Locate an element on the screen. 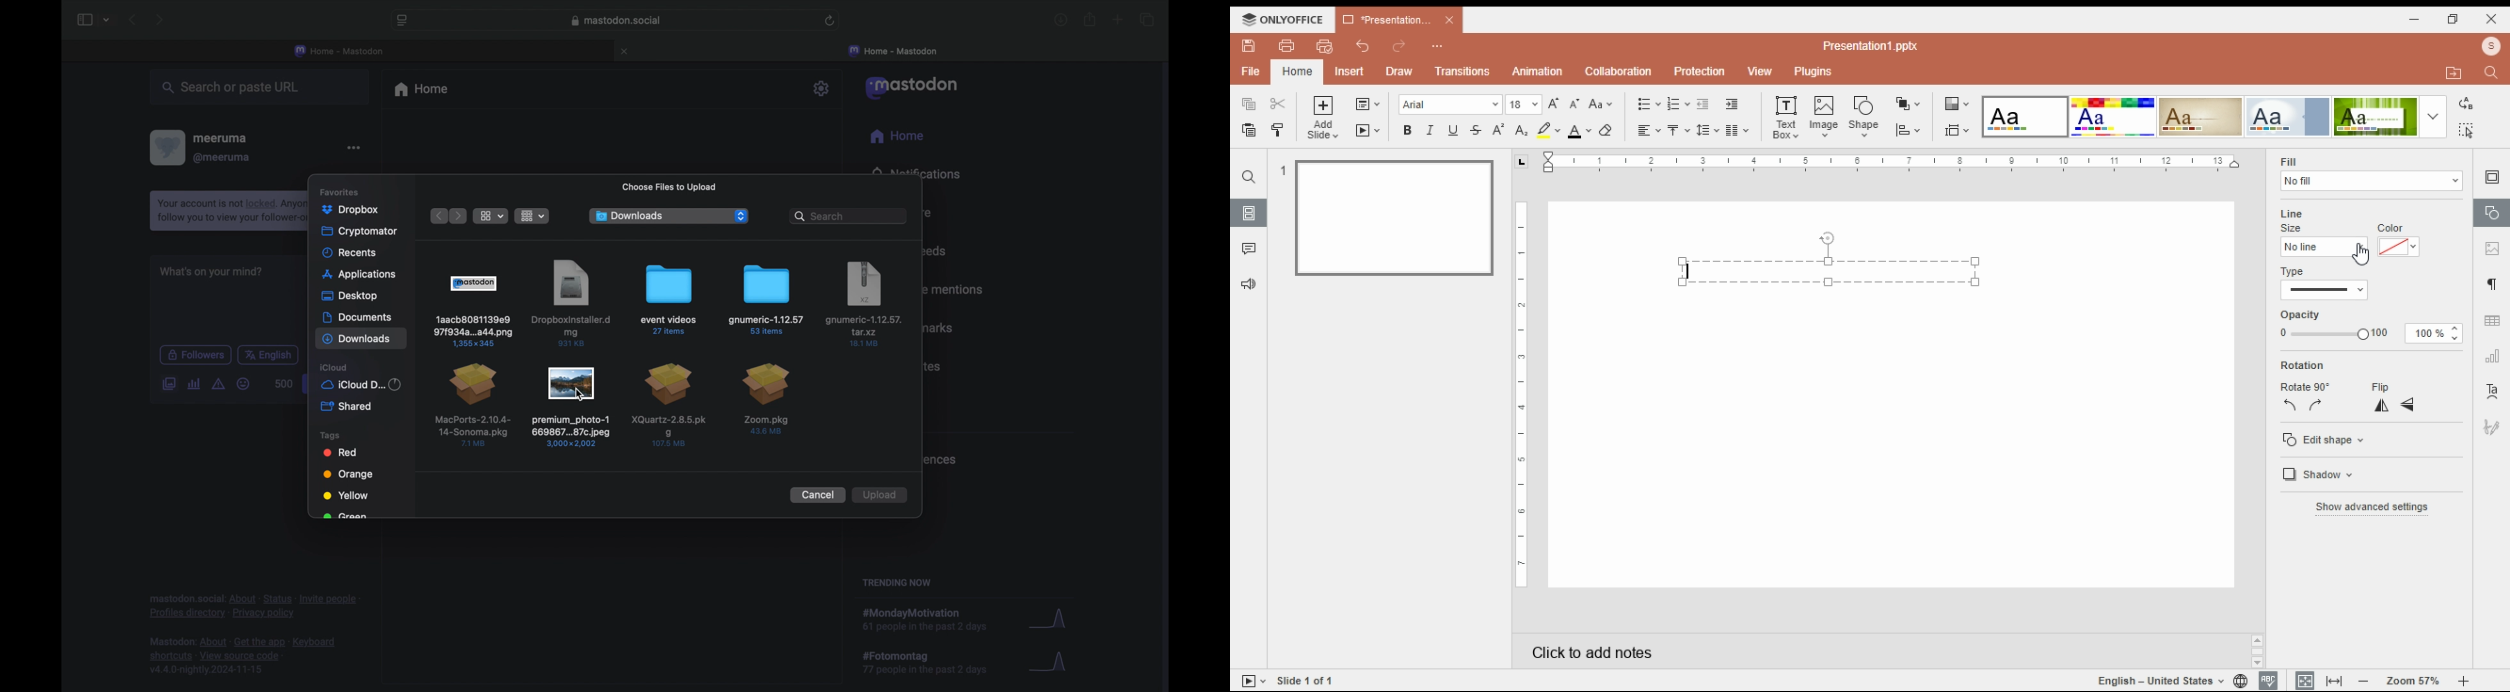  increase zoom is located at coordinates (2464, 681).